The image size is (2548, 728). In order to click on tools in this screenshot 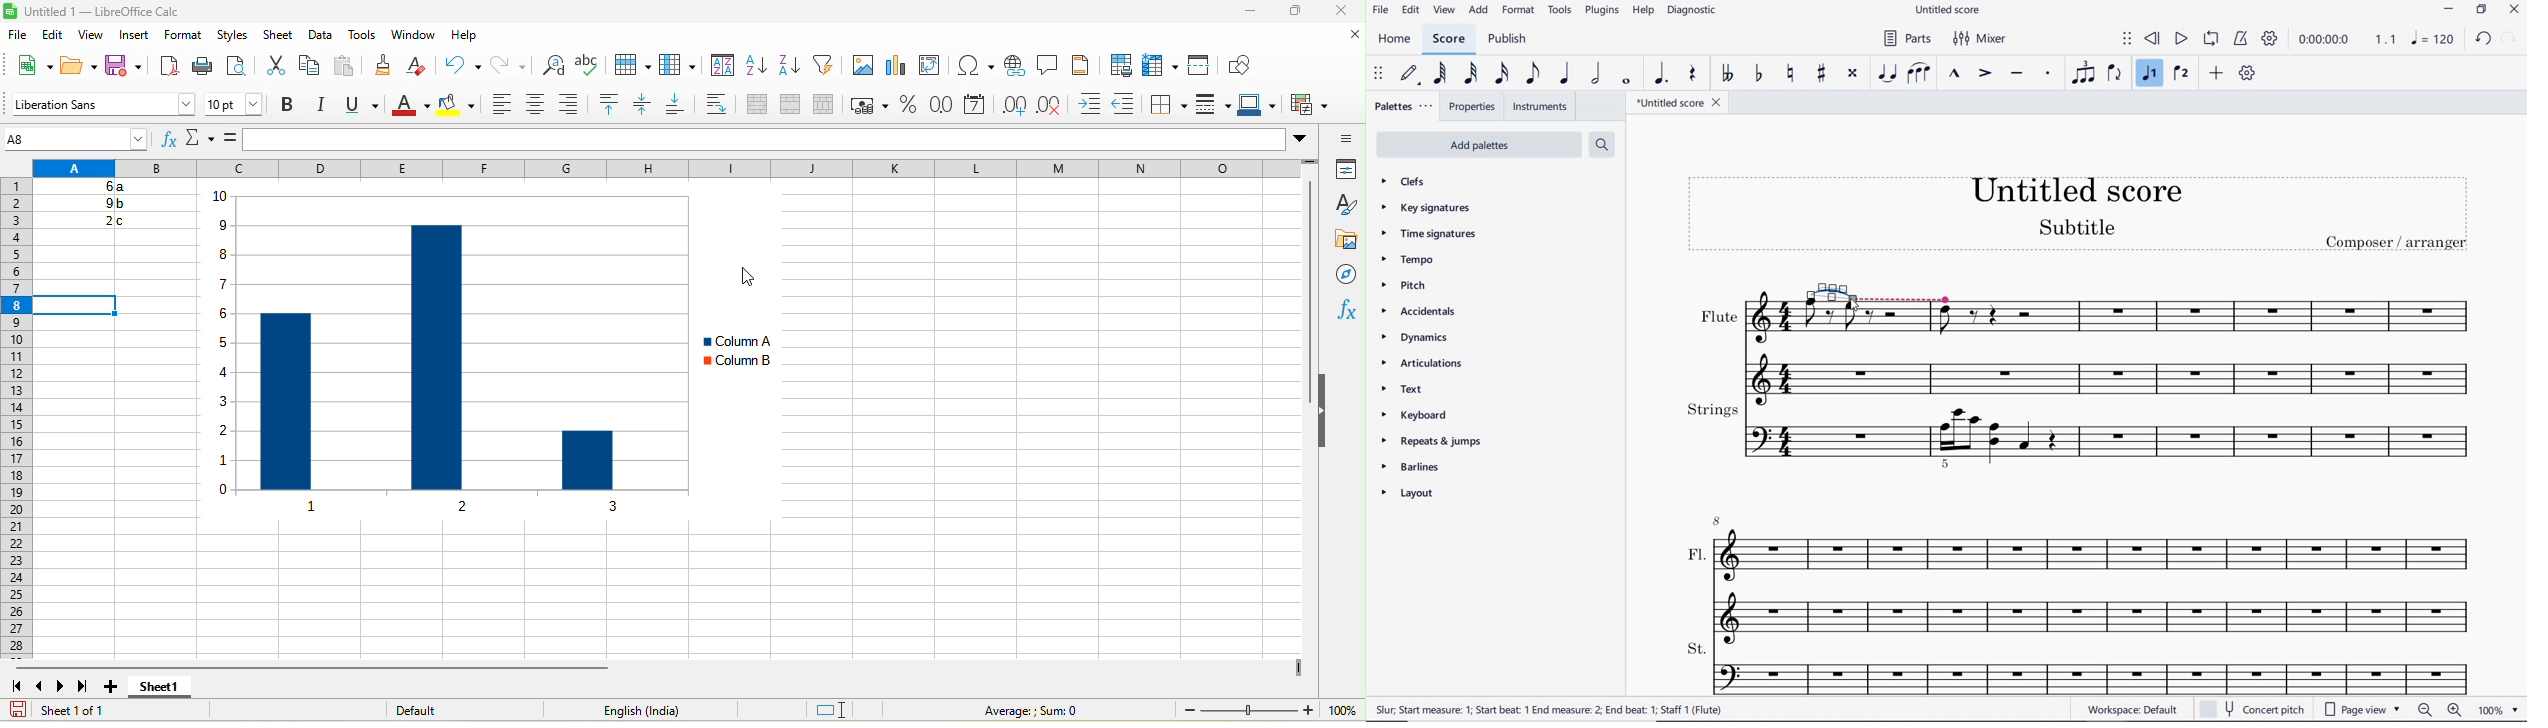, I will do `click(362, 35)`.